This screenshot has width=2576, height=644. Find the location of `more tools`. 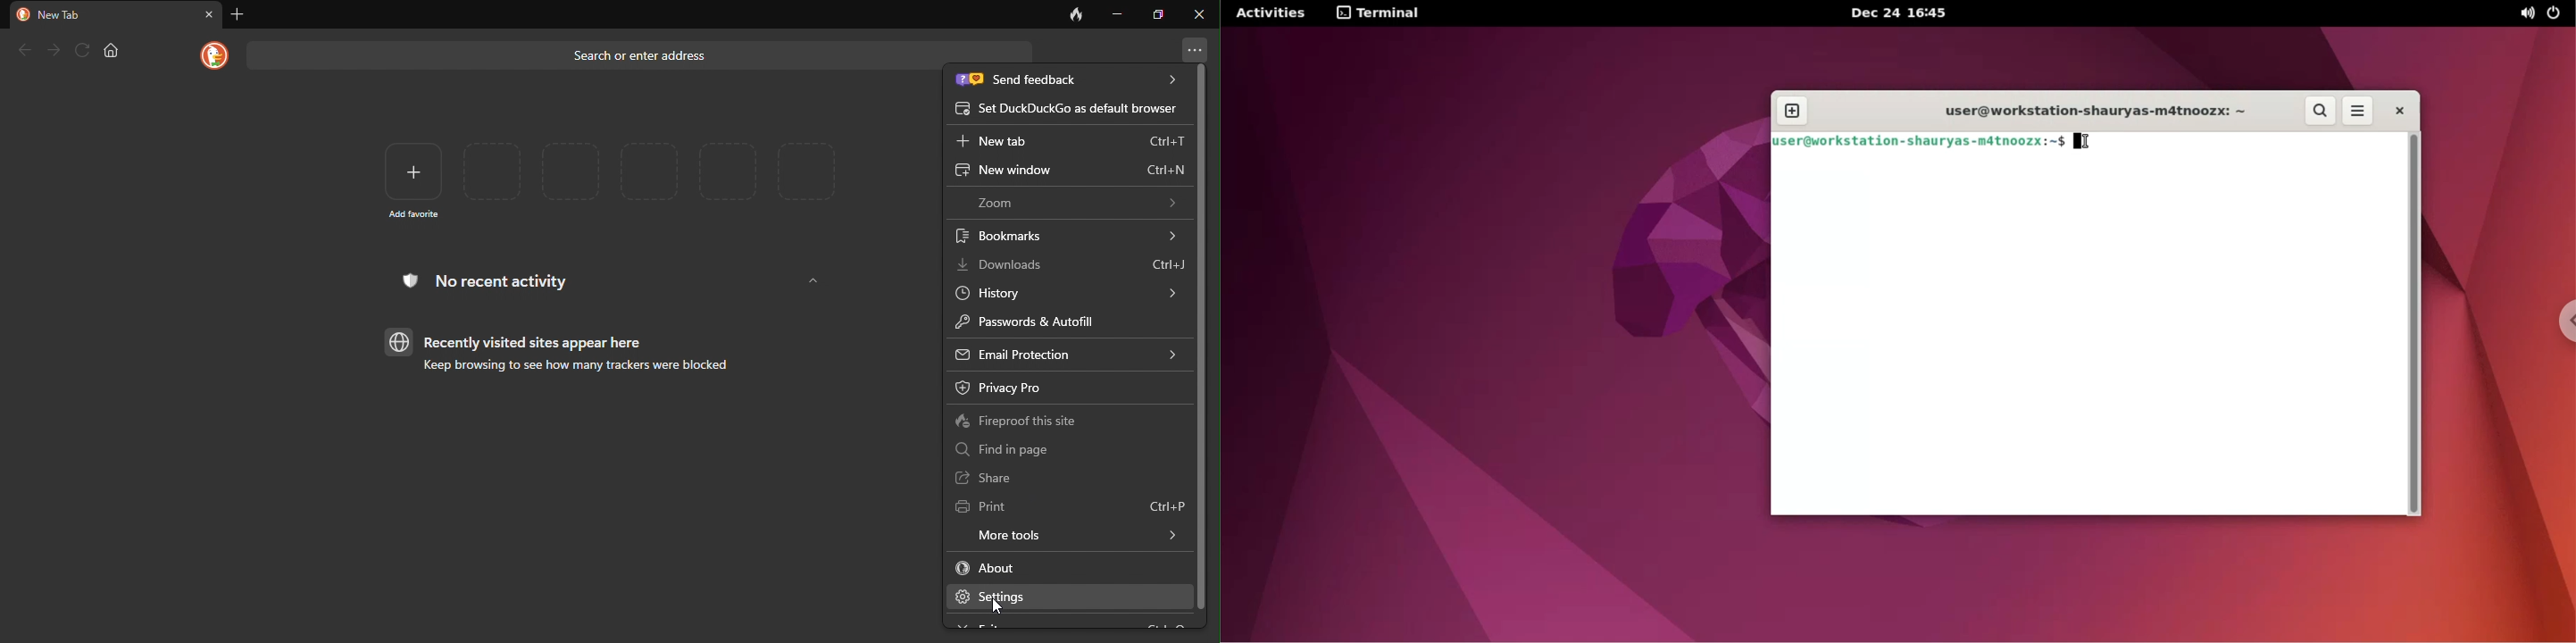

more tools is located at coordinates (1067, 535).